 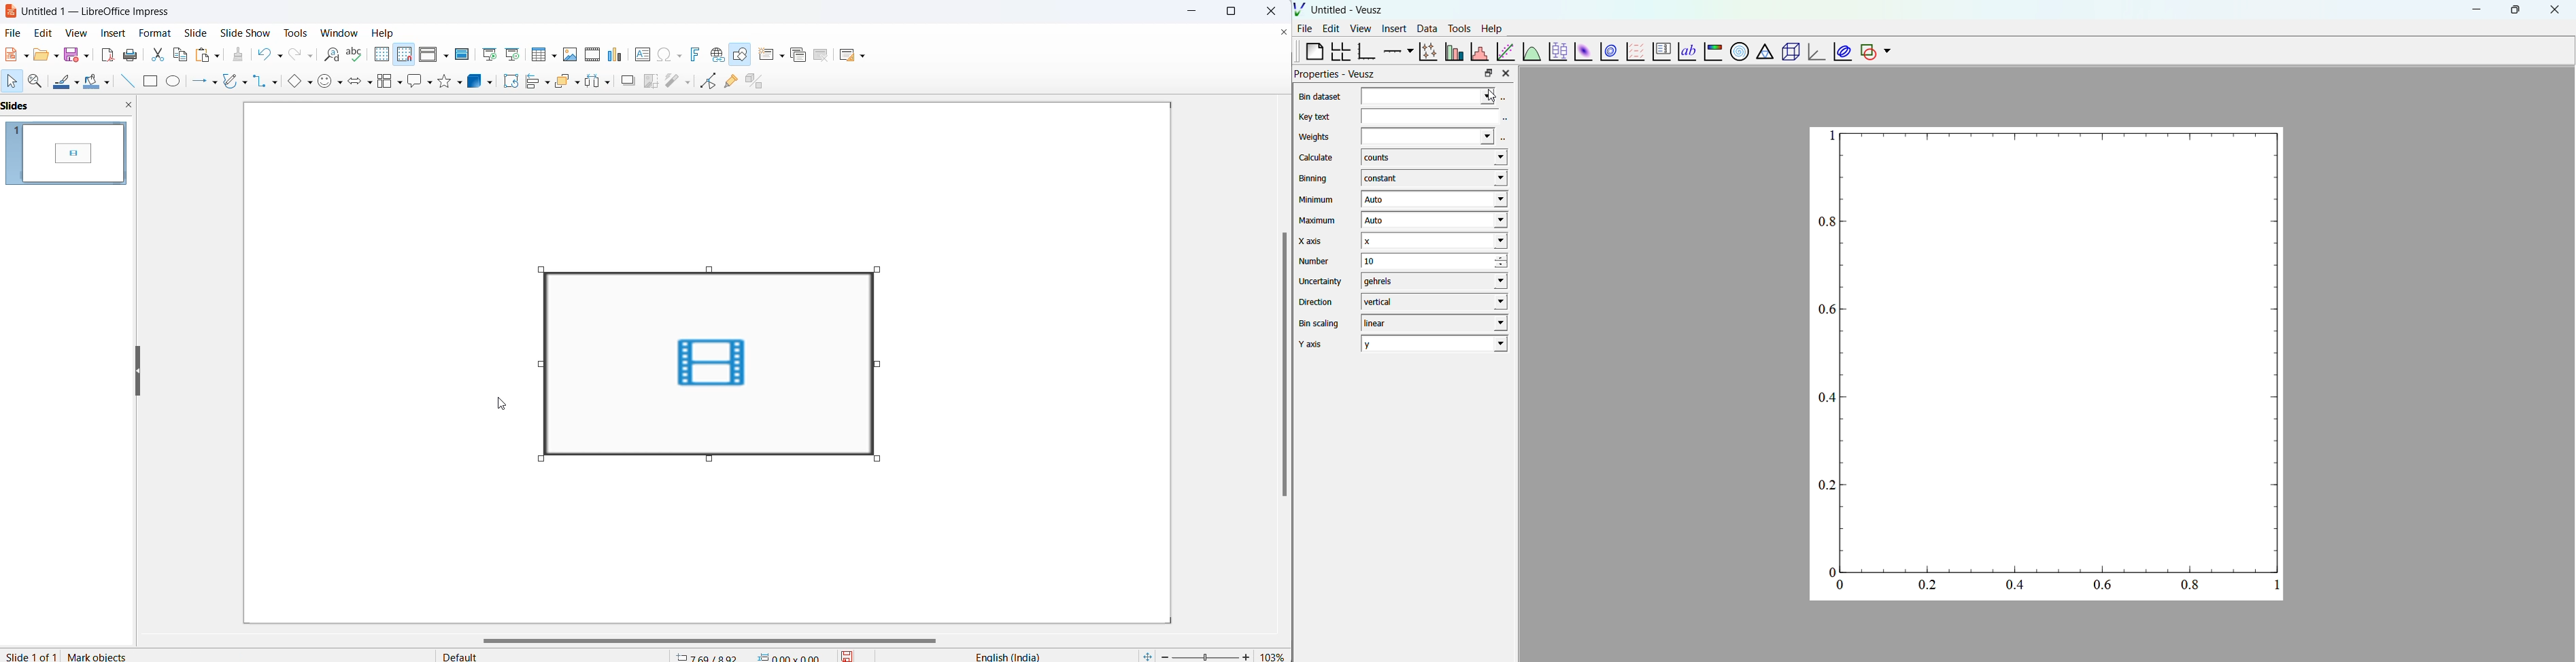 I want to click on open options, so click(x=55, y=56).